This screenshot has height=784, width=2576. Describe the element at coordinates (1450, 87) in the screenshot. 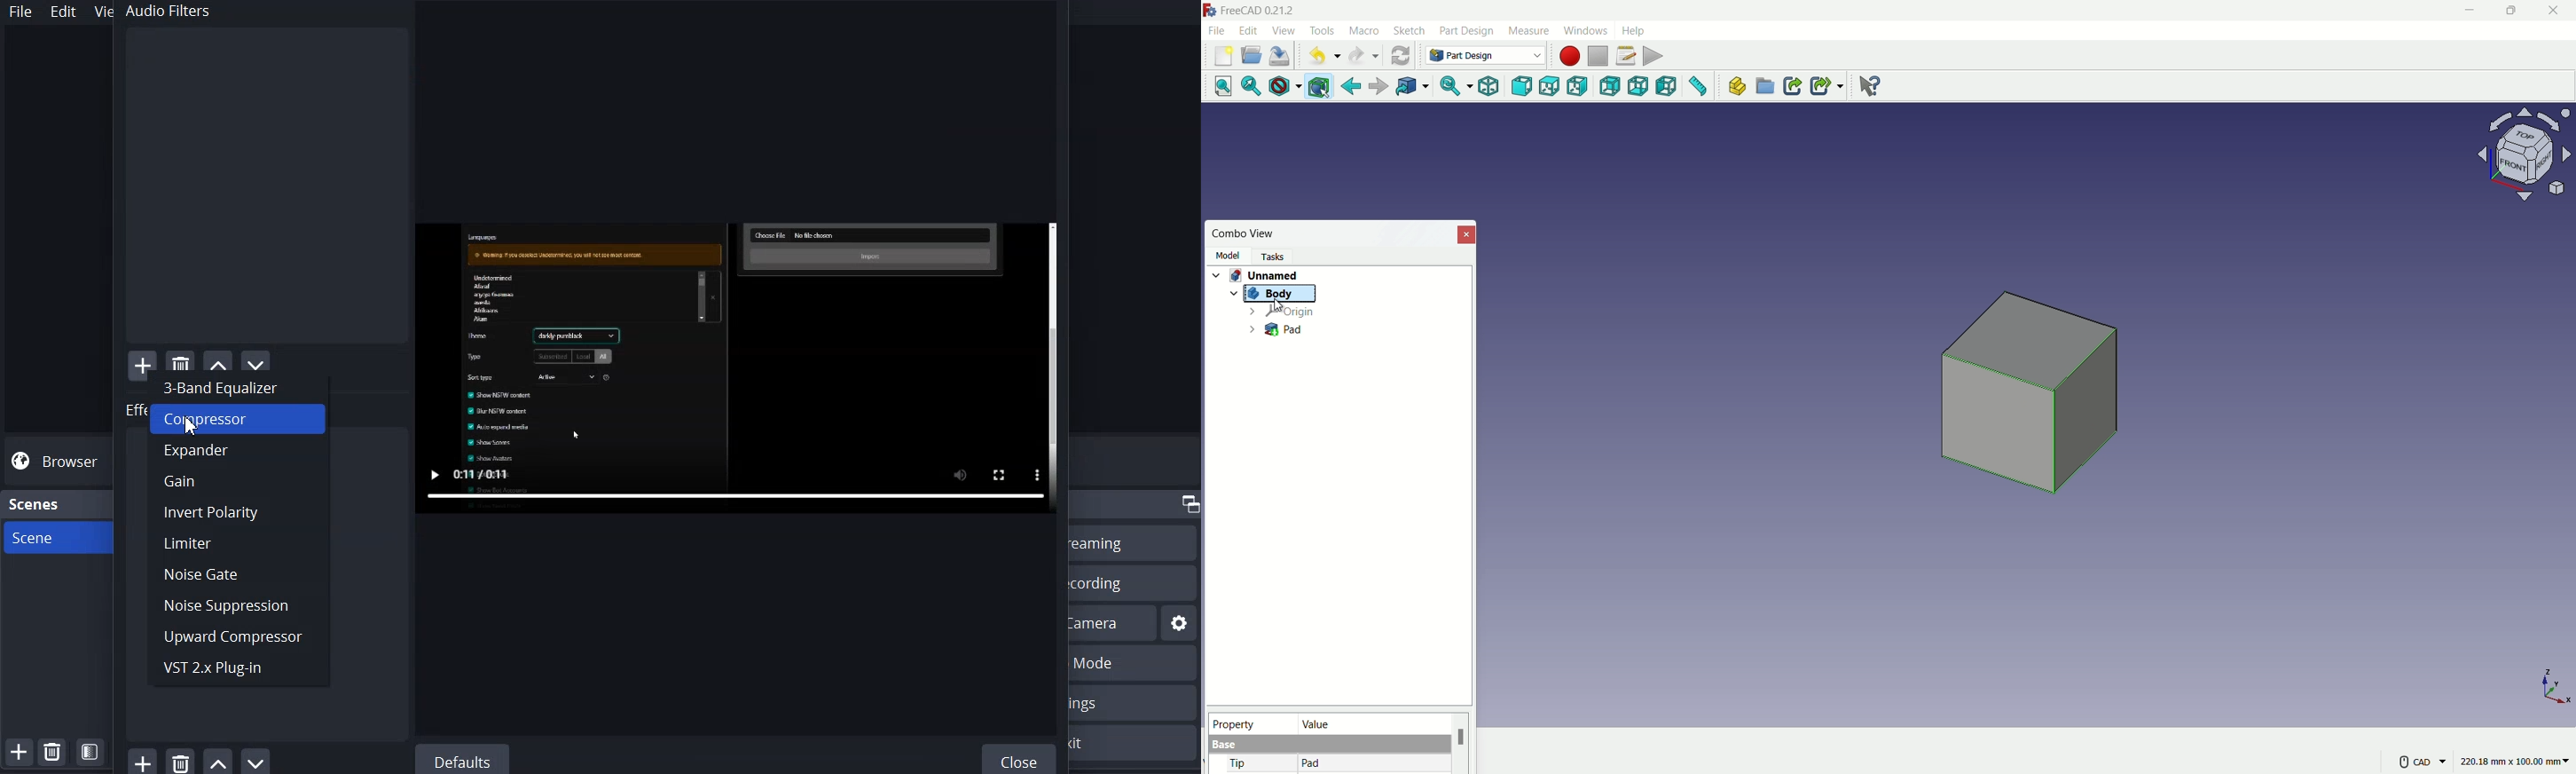

I see `sync view` at that location.